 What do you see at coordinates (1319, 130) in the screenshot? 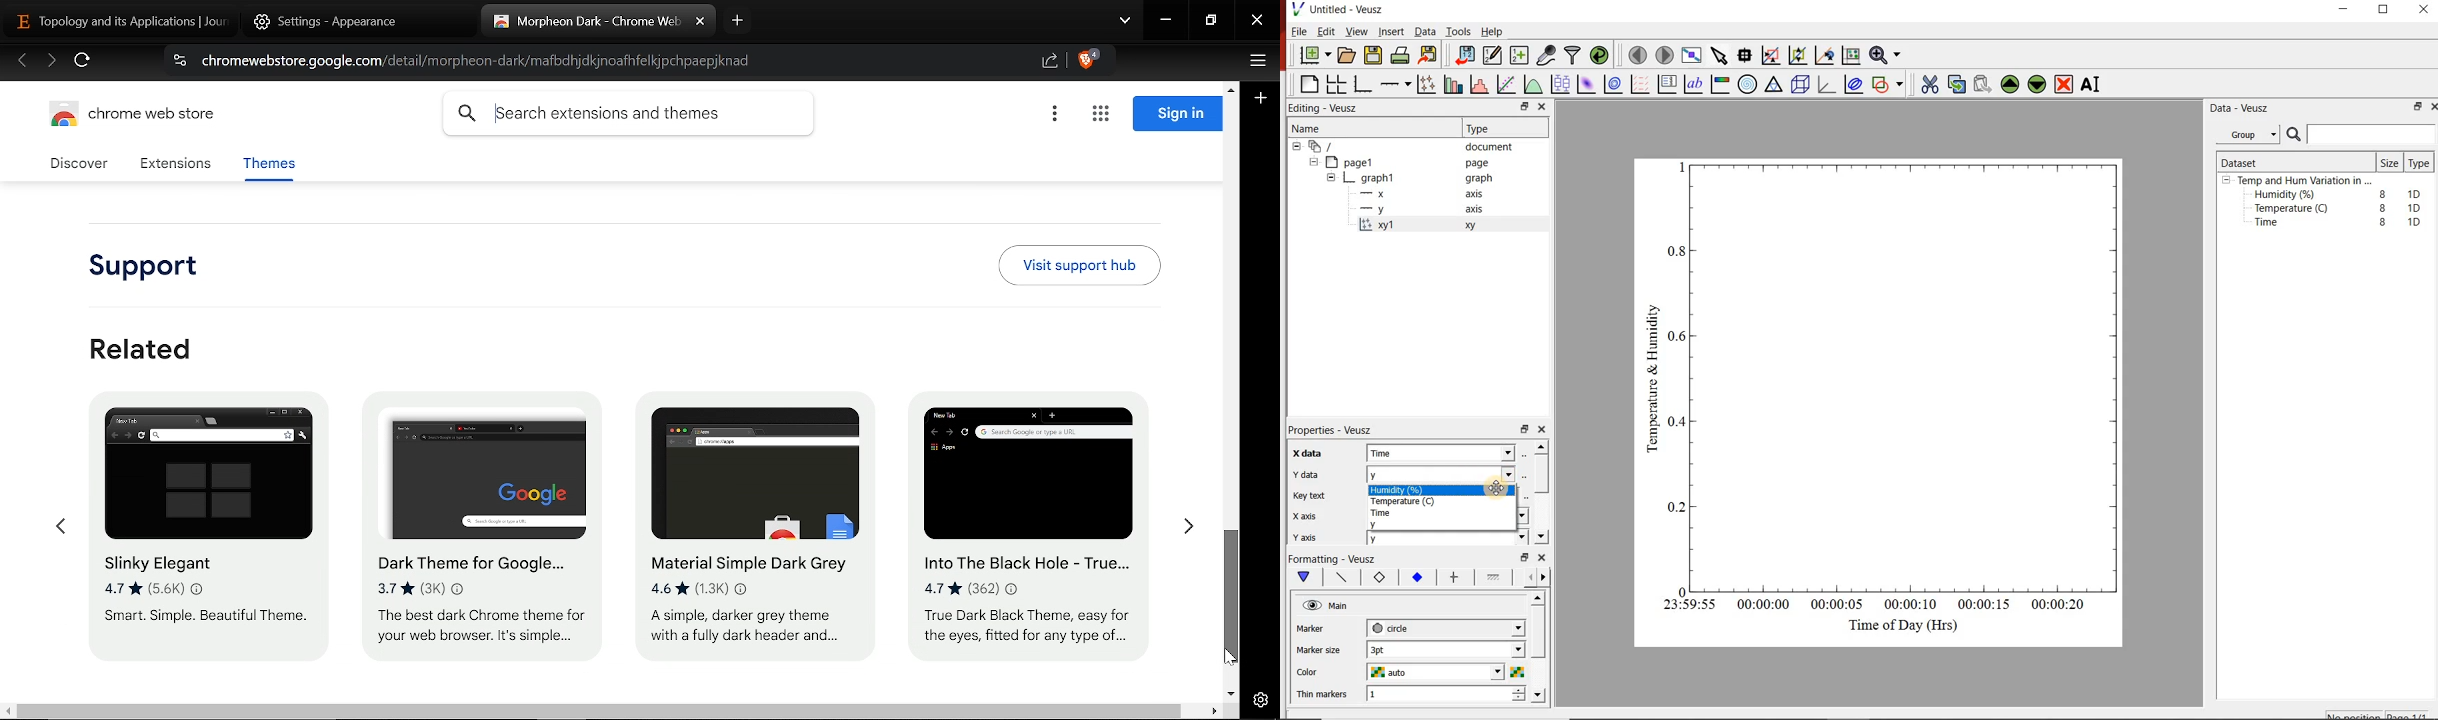
I see `Name` at bounding box center [1319, 130].